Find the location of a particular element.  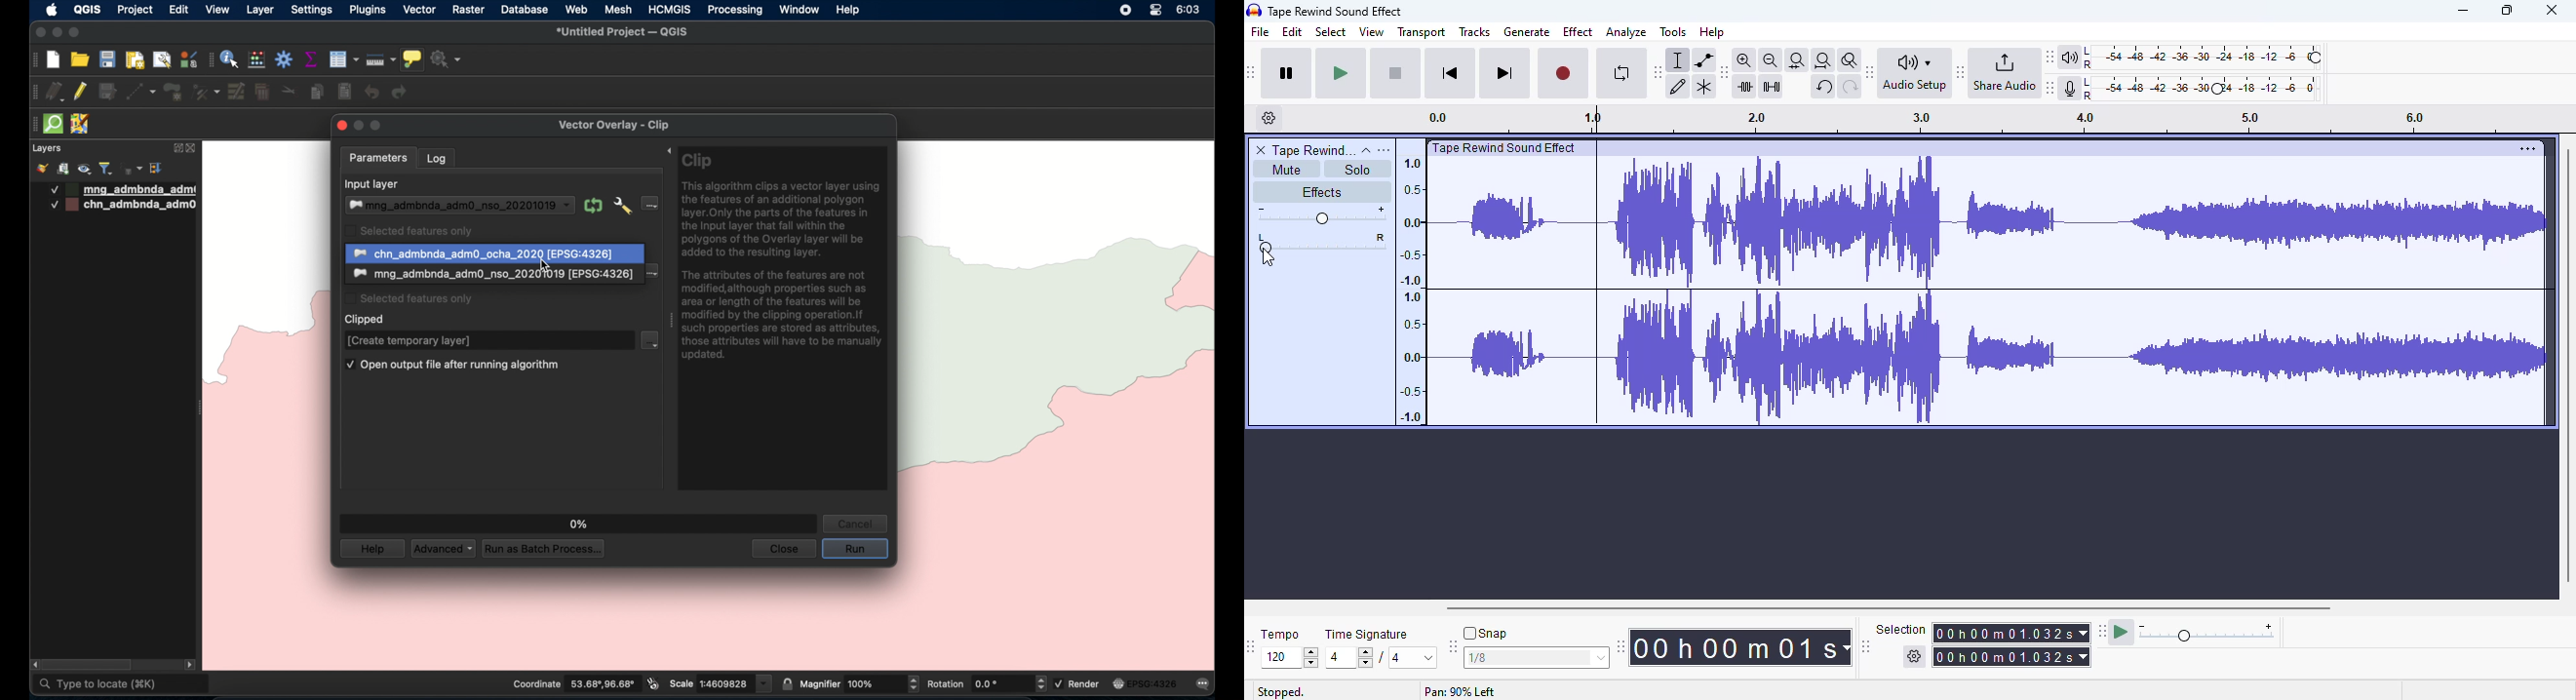

record is located at coordinates (1563, 74).